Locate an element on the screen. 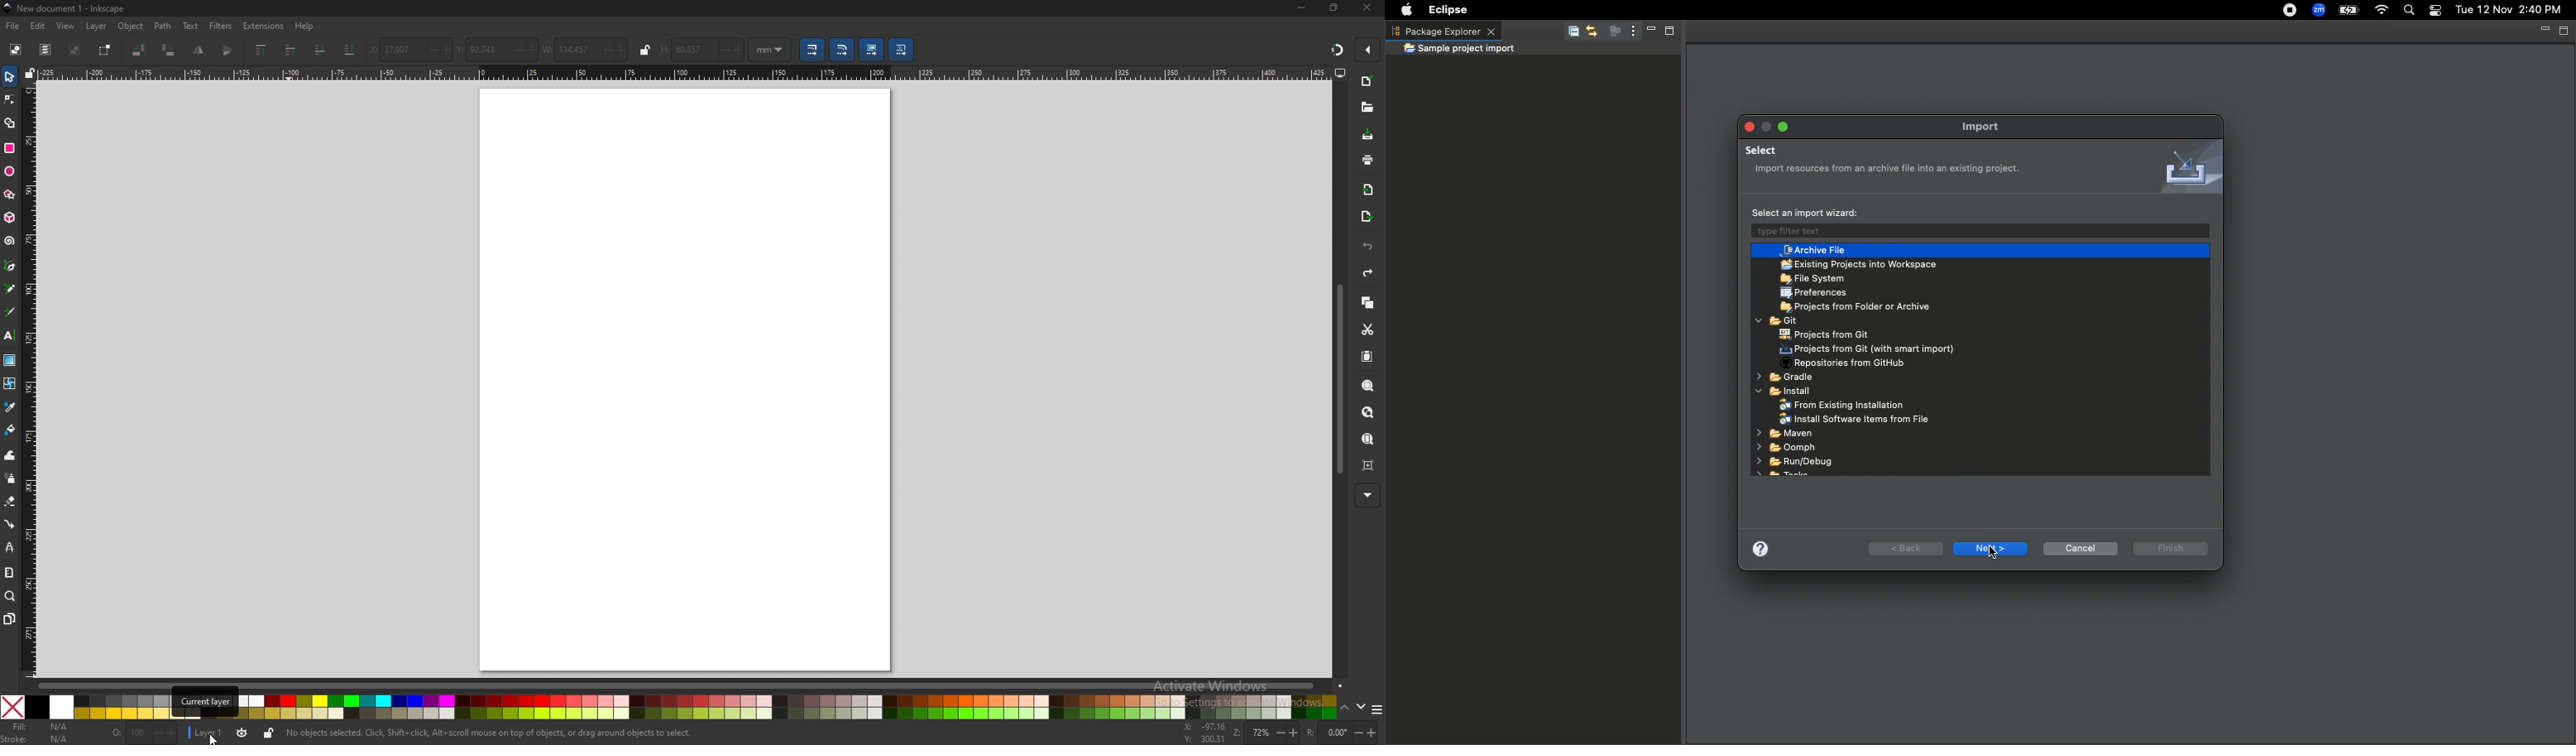 This screenshot has height=756, width=2576. node is located at coordinates (10, 100).